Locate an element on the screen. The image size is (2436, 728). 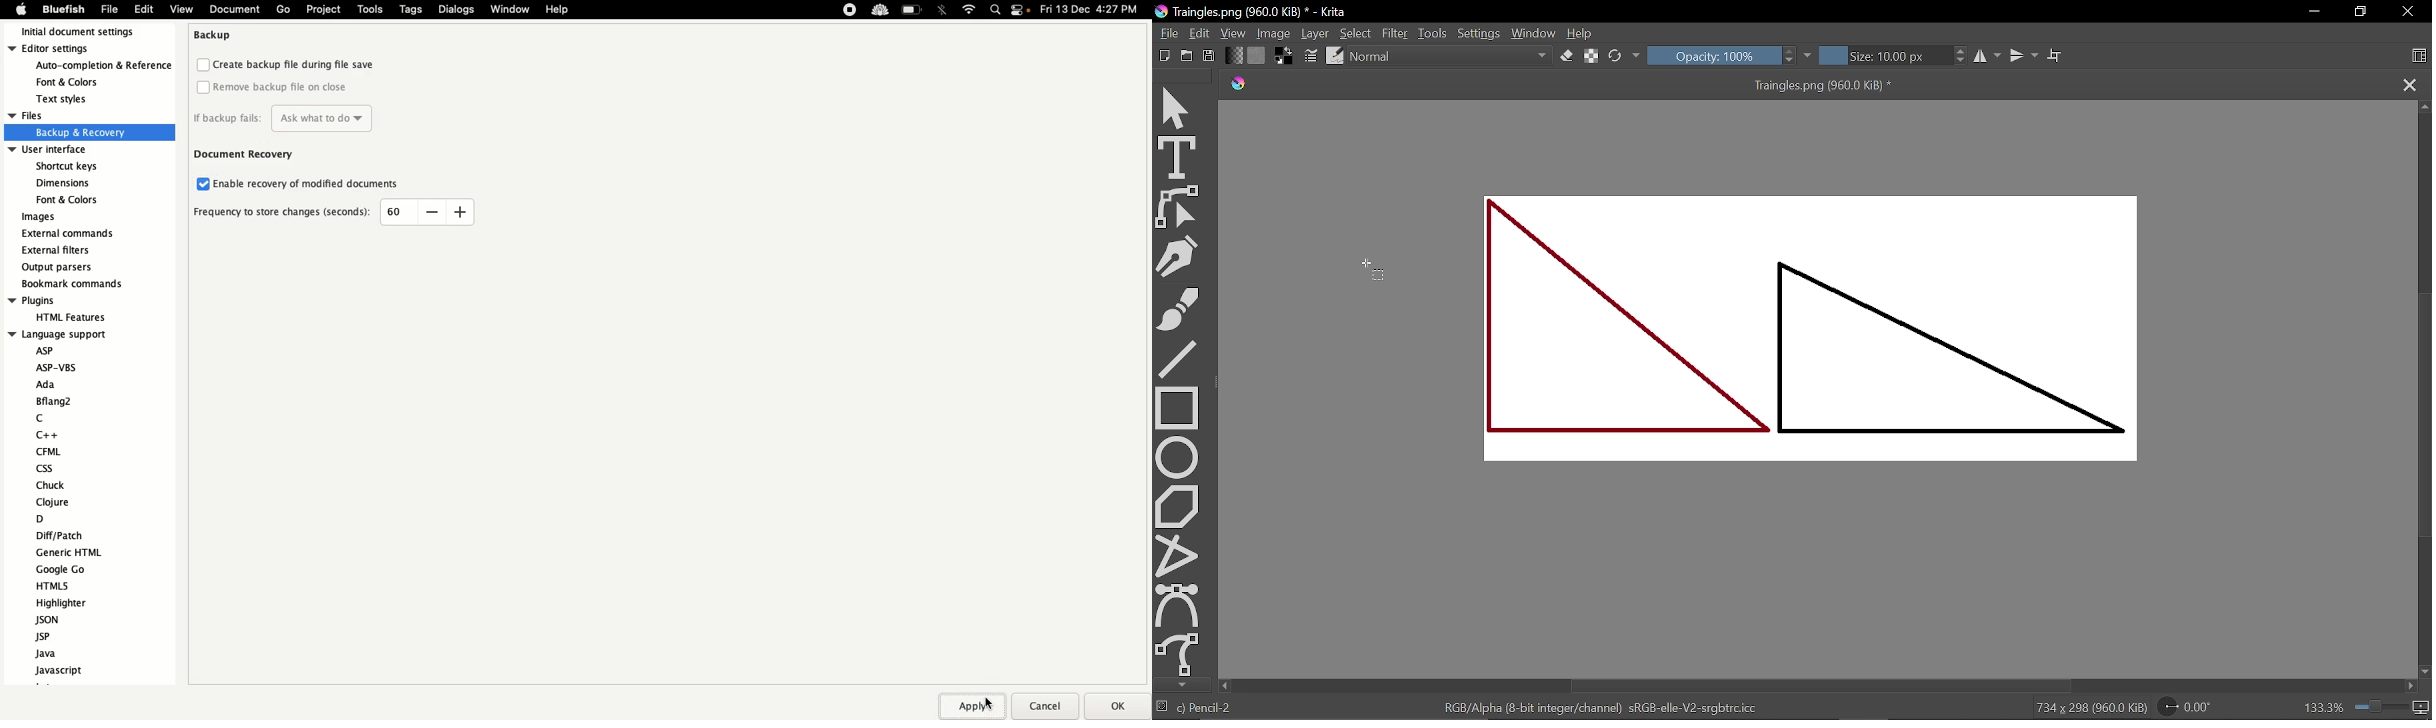
Apply is located at coordinates (979, 704).